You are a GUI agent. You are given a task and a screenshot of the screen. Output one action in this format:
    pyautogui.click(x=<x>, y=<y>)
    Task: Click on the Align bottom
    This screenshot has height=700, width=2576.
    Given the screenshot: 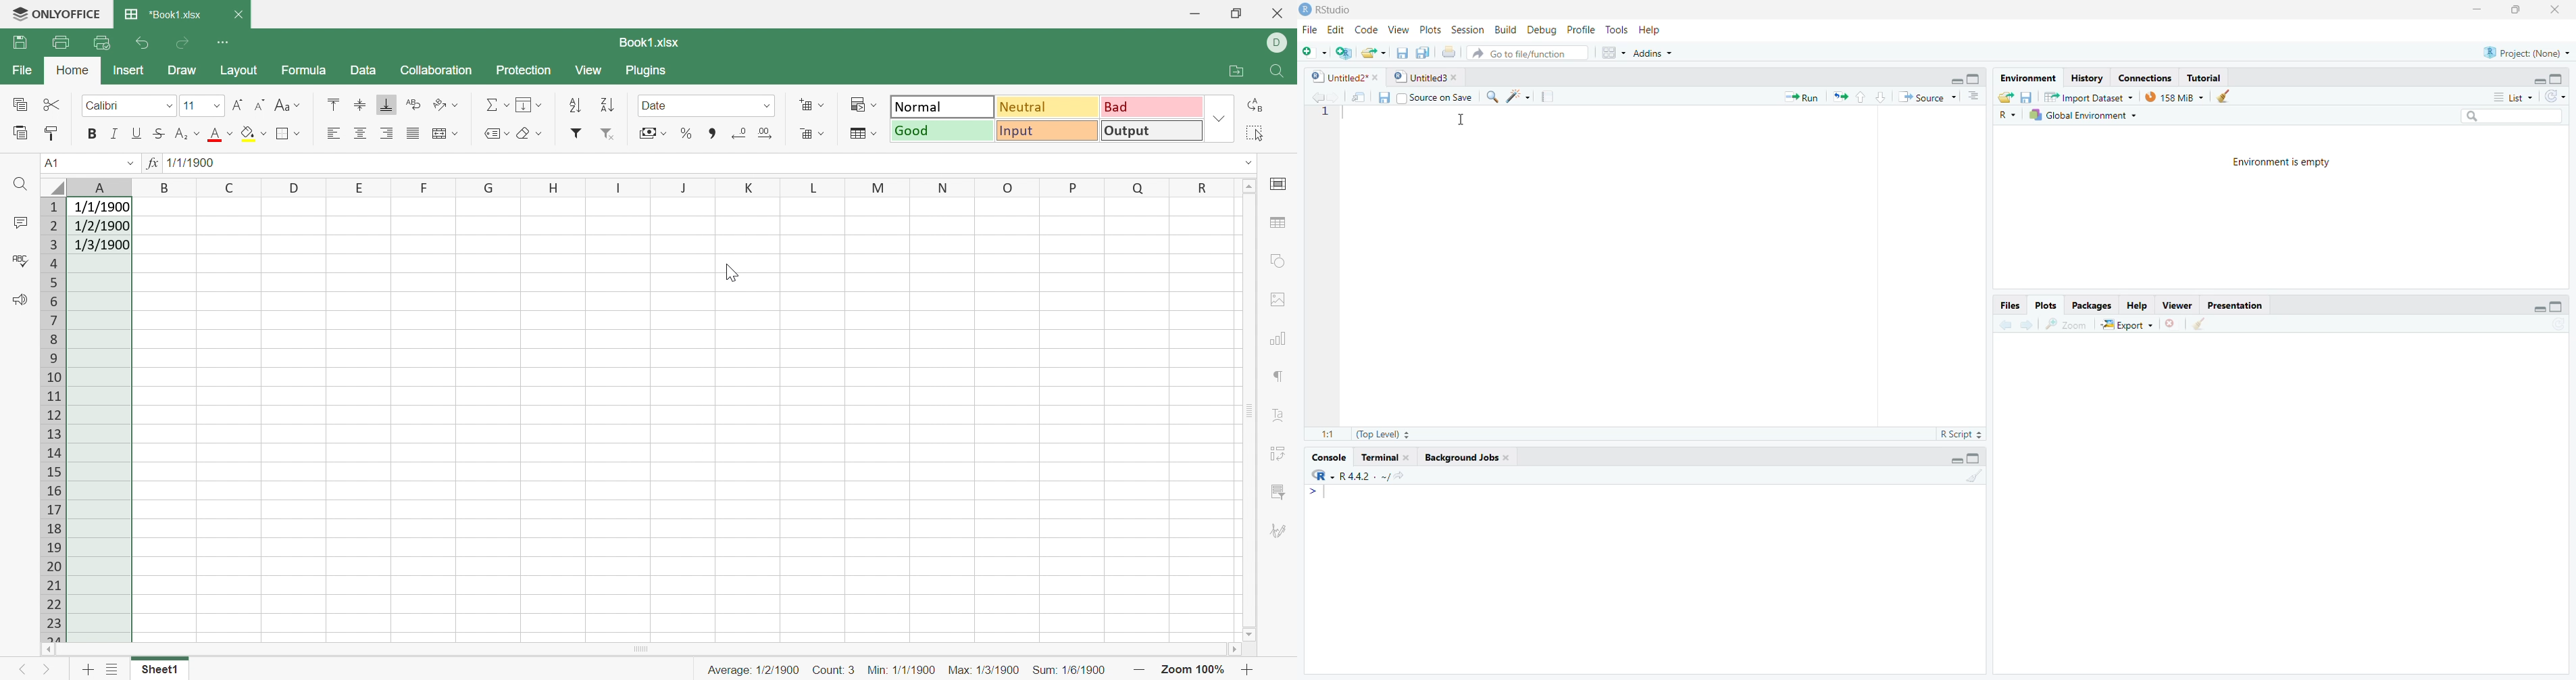 What is the action you would take?
    pyautogui.click(x=386, y=105)
    